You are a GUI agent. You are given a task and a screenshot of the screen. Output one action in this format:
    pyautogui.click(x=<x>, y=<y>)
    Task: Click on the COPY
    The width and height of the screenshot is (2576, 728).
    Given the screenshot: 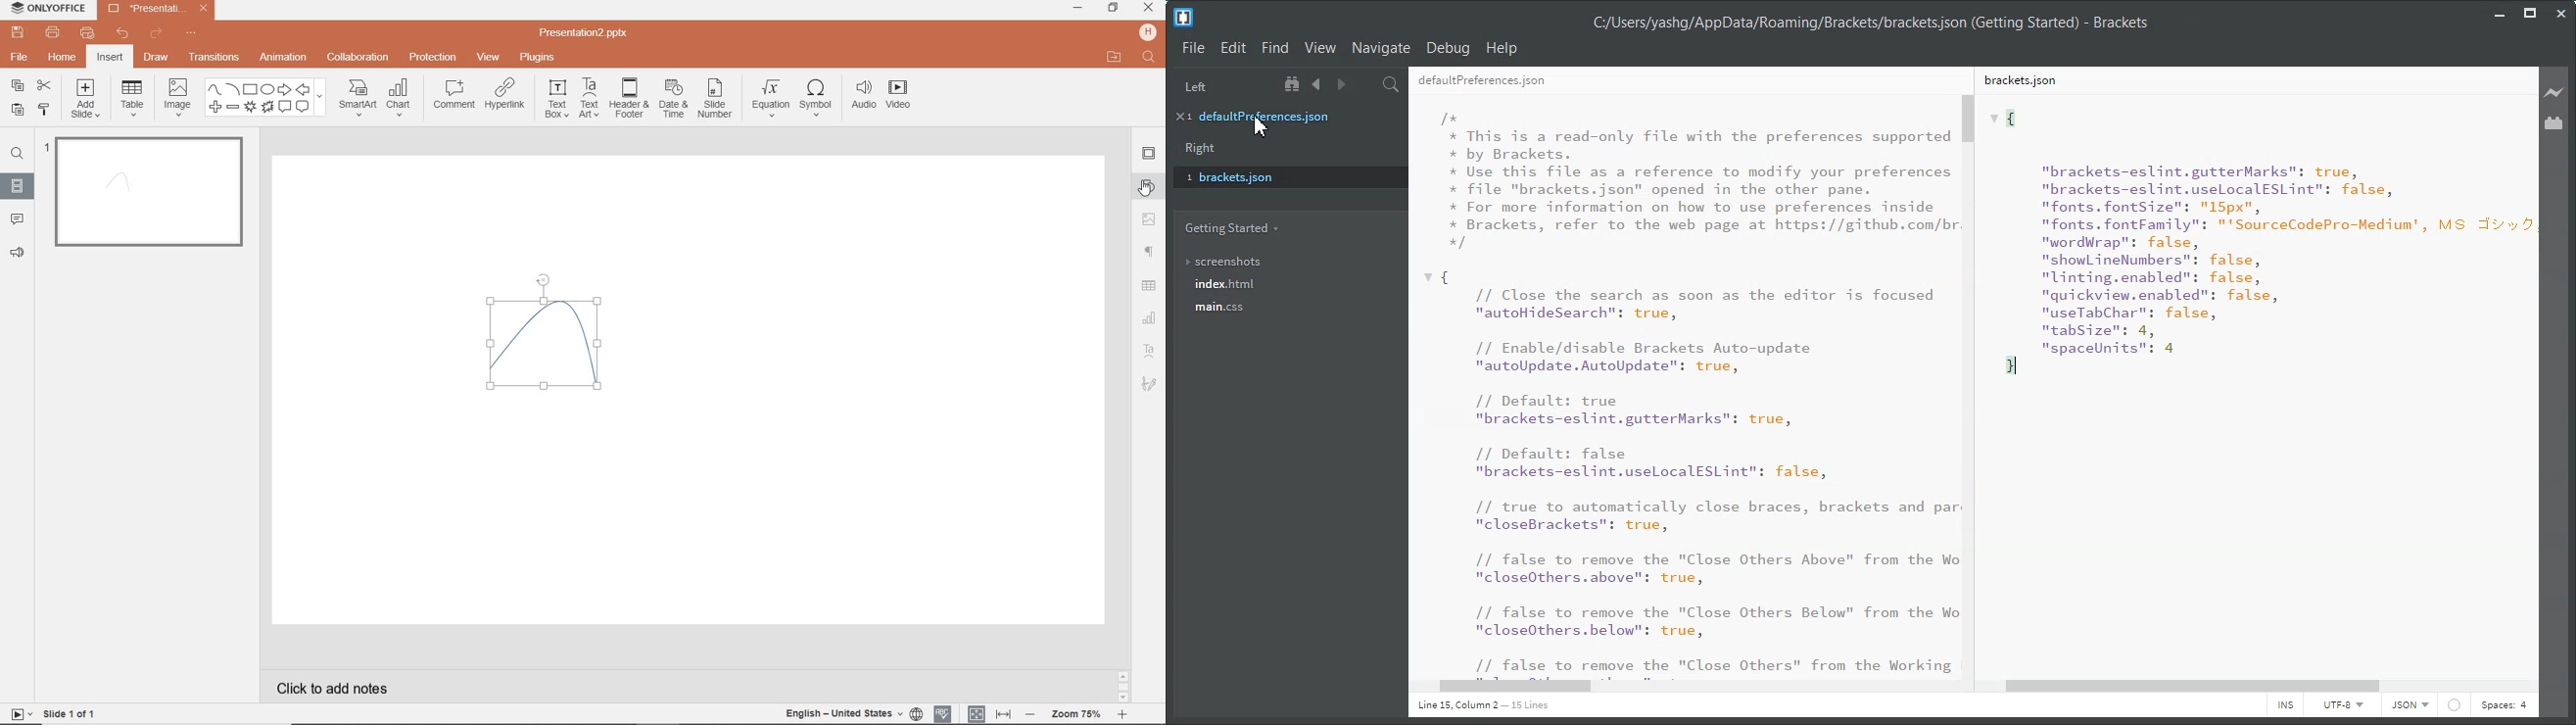 What is the action you would take?
    pyautogui.click(x=14, y=85)
    